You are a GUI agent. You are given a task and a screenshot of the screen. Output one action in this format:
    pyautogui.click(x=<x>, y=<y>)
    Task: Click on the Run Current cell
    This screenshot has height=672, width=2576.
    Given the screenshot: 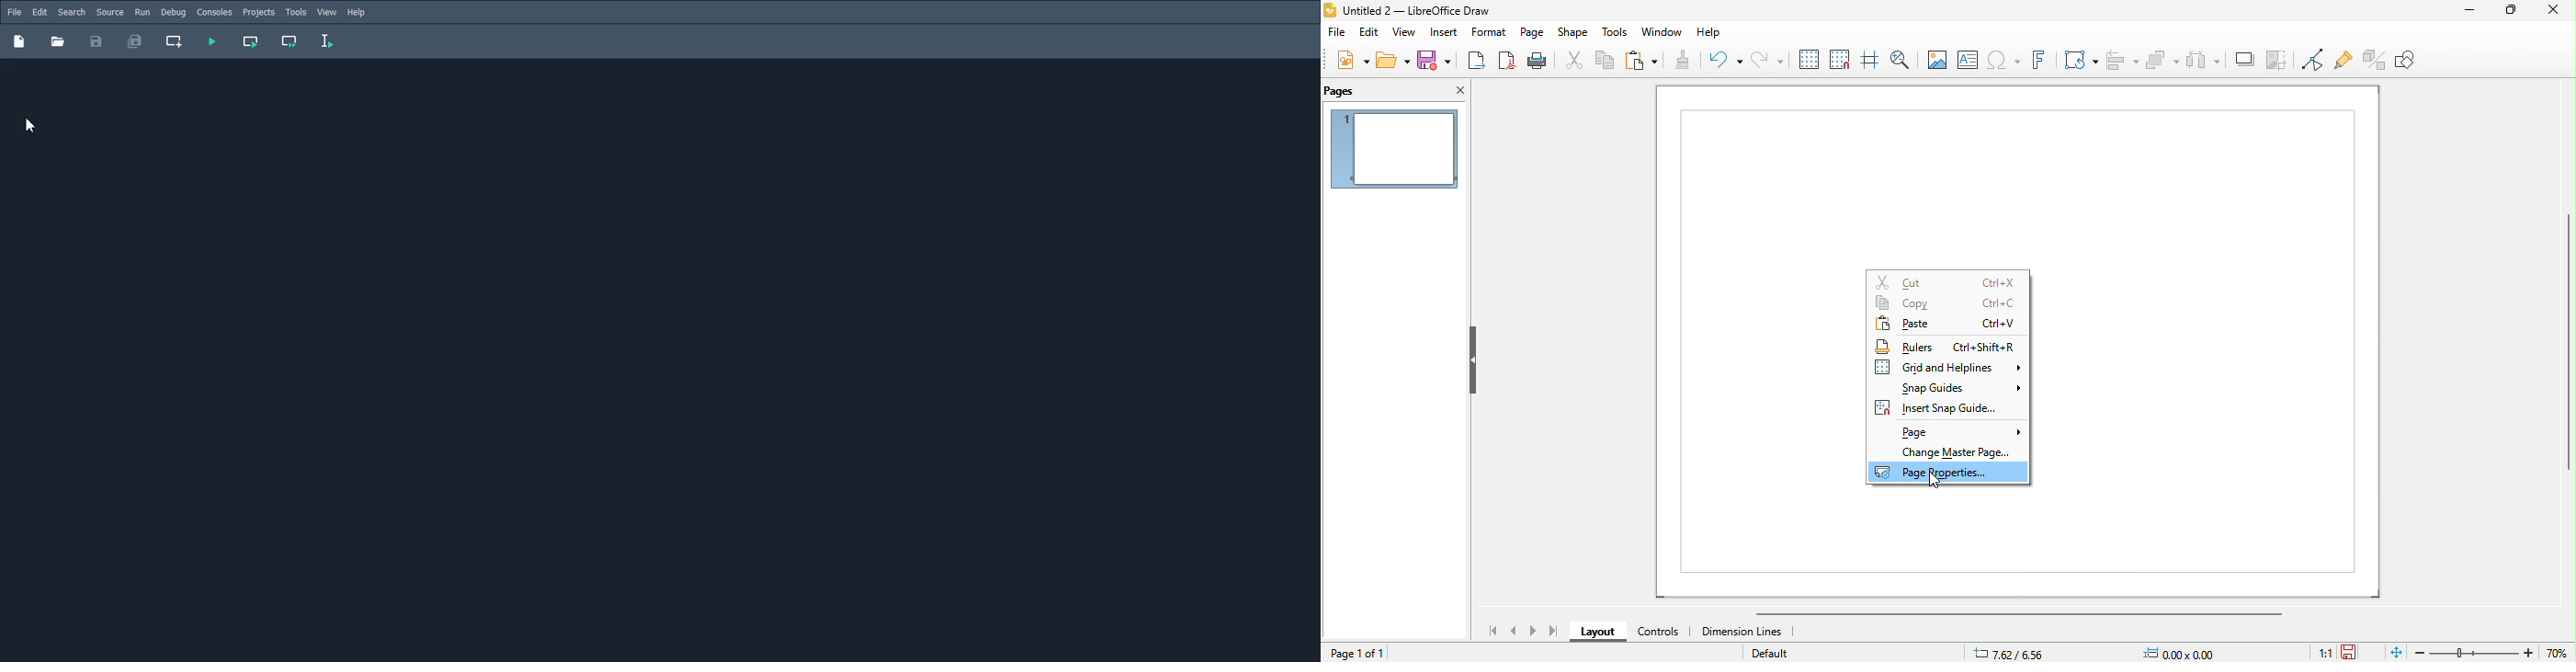 What is the action you would take?
    pyautogui.click(x=252, y=41)
    